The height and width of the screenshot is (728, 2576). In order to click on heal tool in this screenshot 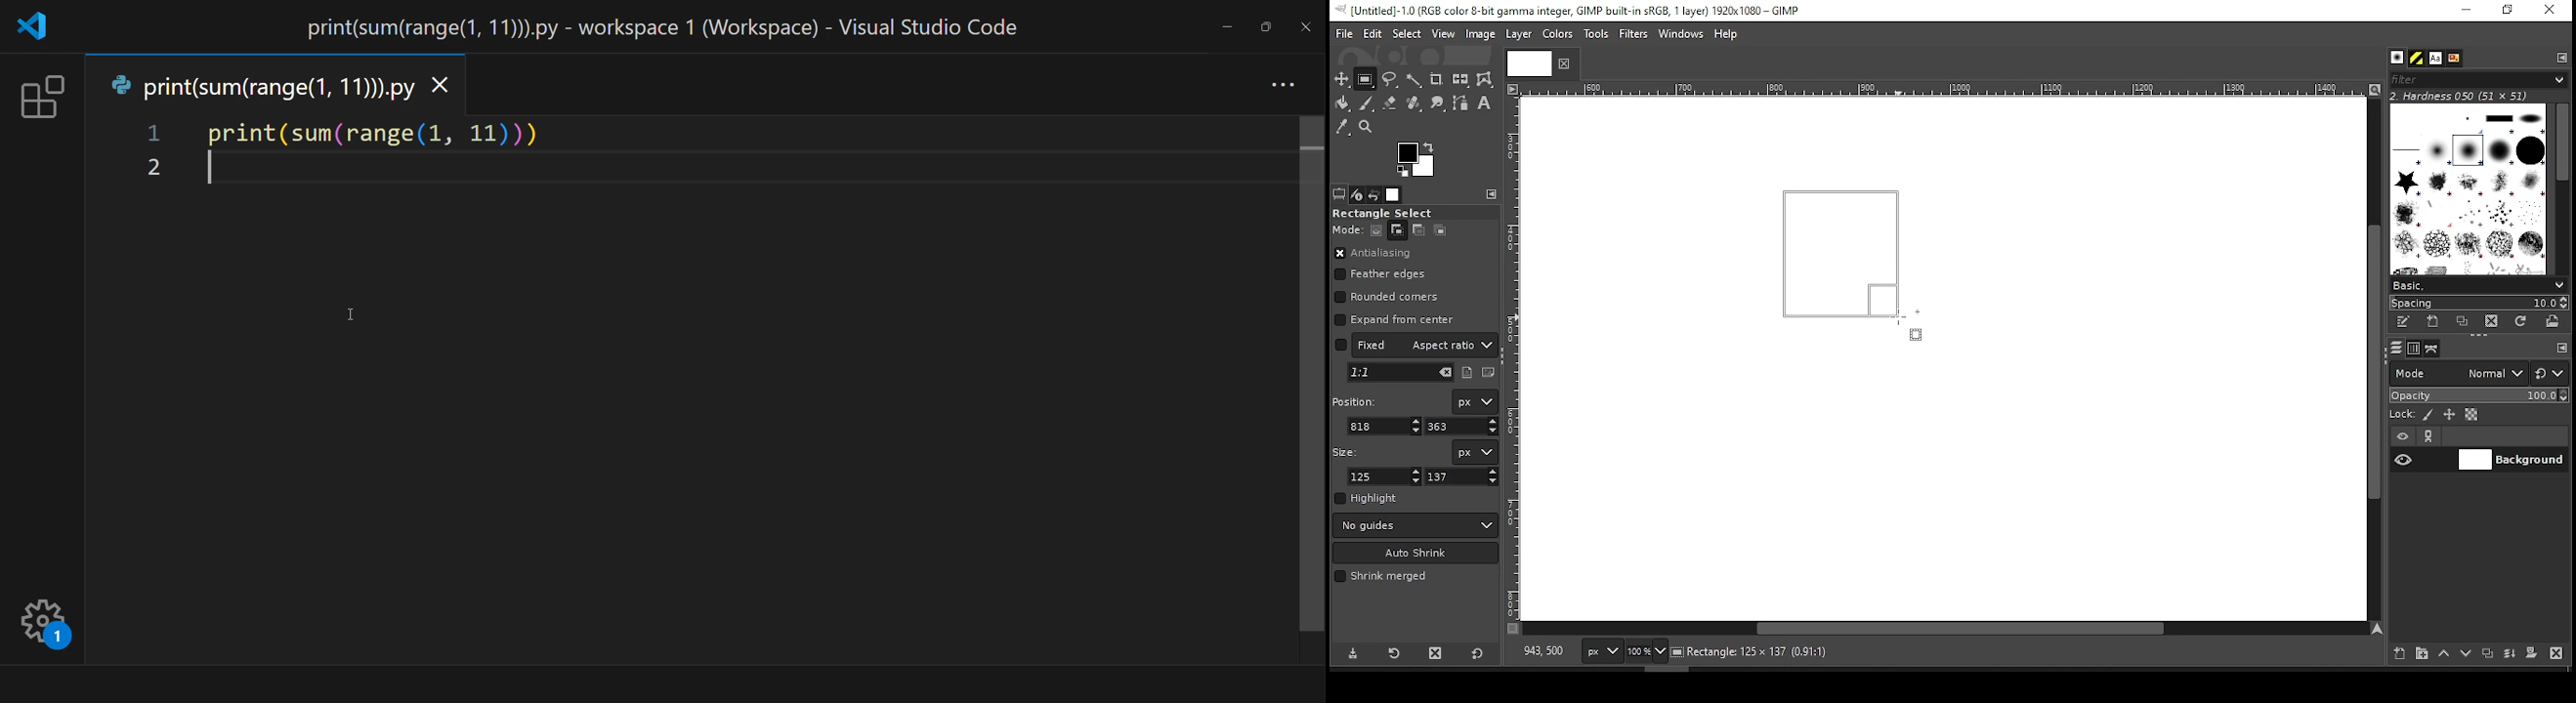, I will do `click(1415, 104)`.